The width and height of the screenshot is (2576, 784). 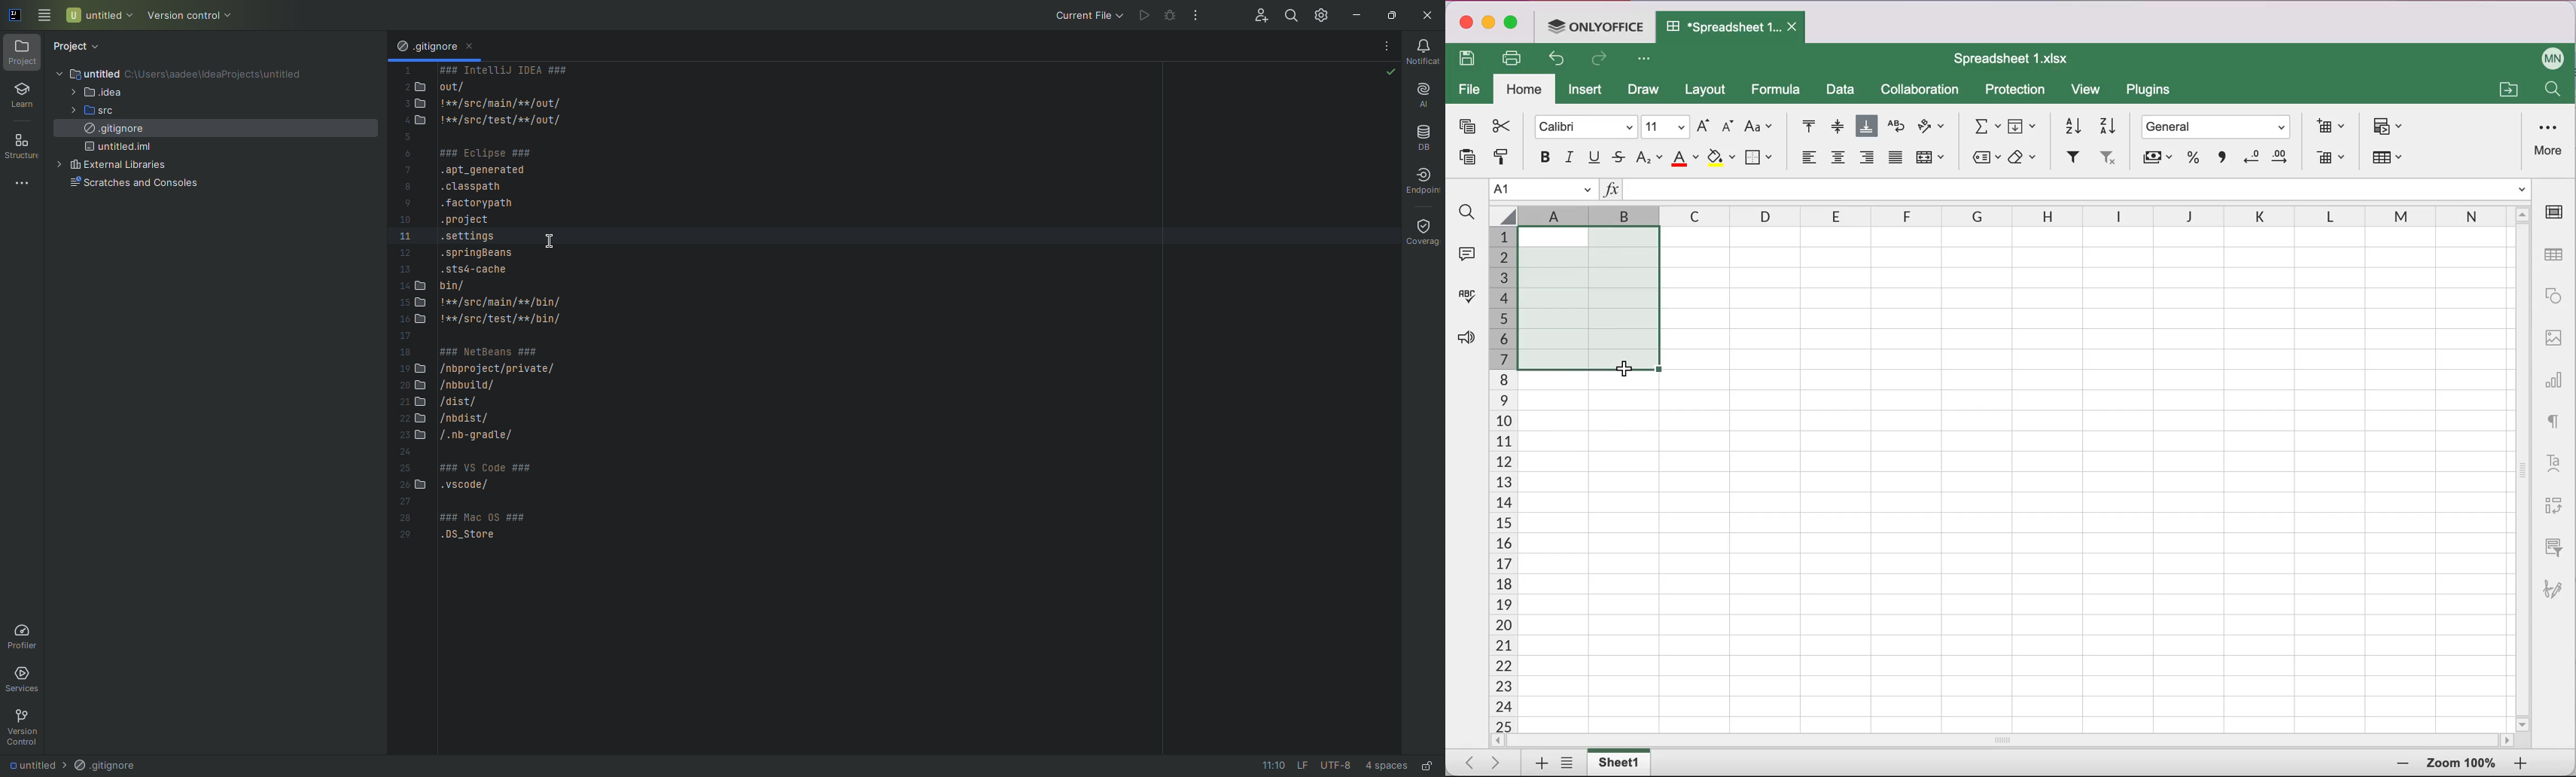 I want to click on format as table template, so click(x=2393, y=160).